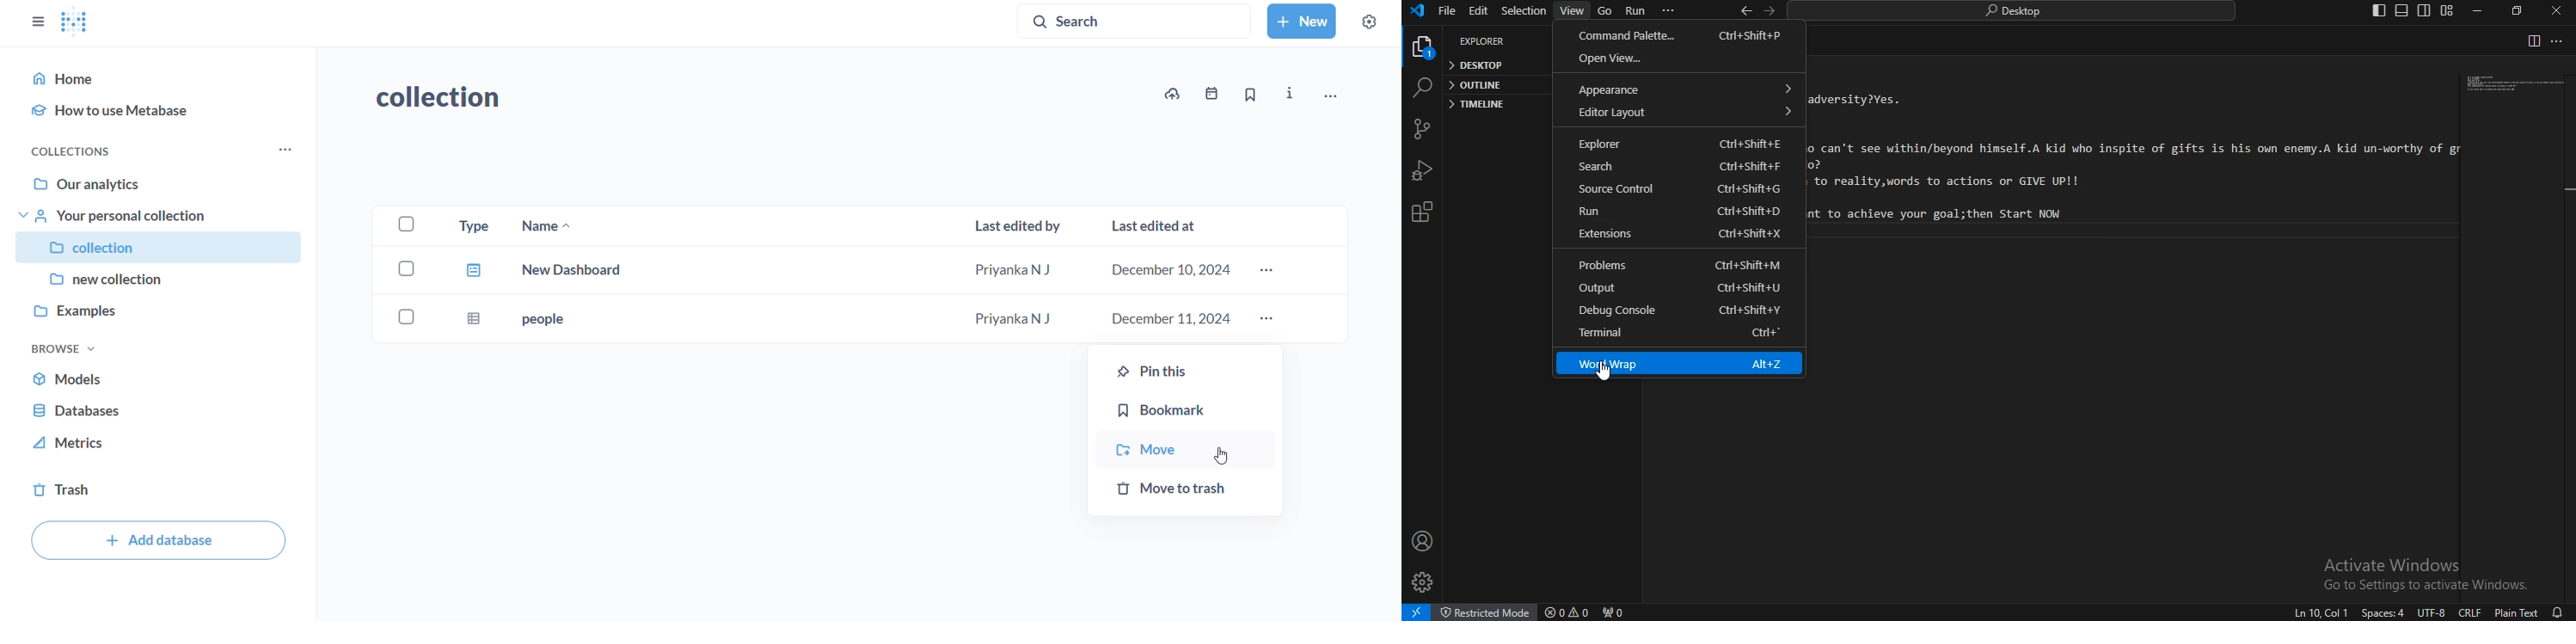 The image size is (2576, 644). What do you see at coordinates (1186, 495) in the screenshot?
I see `move to trash` at bounding box center [1186, 495].